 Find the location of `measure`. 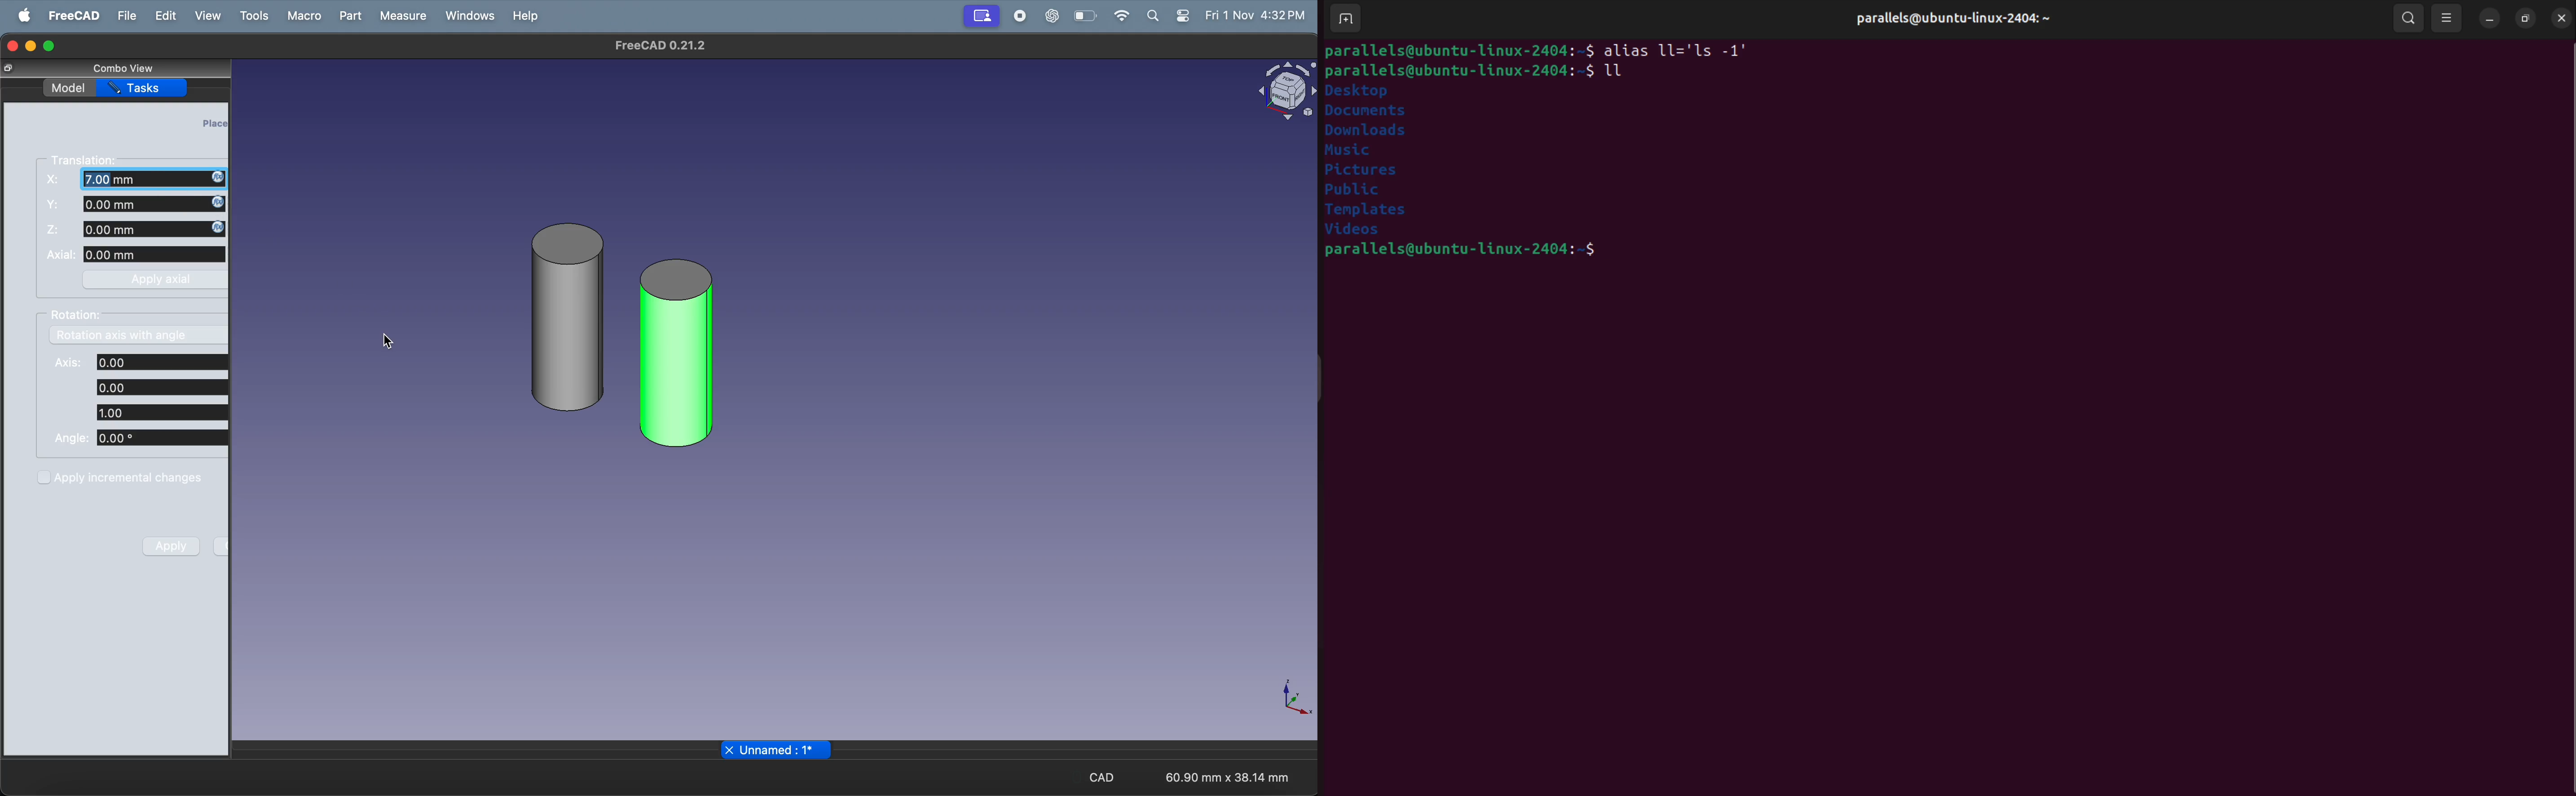

measure is located at coordinates (402, 15).